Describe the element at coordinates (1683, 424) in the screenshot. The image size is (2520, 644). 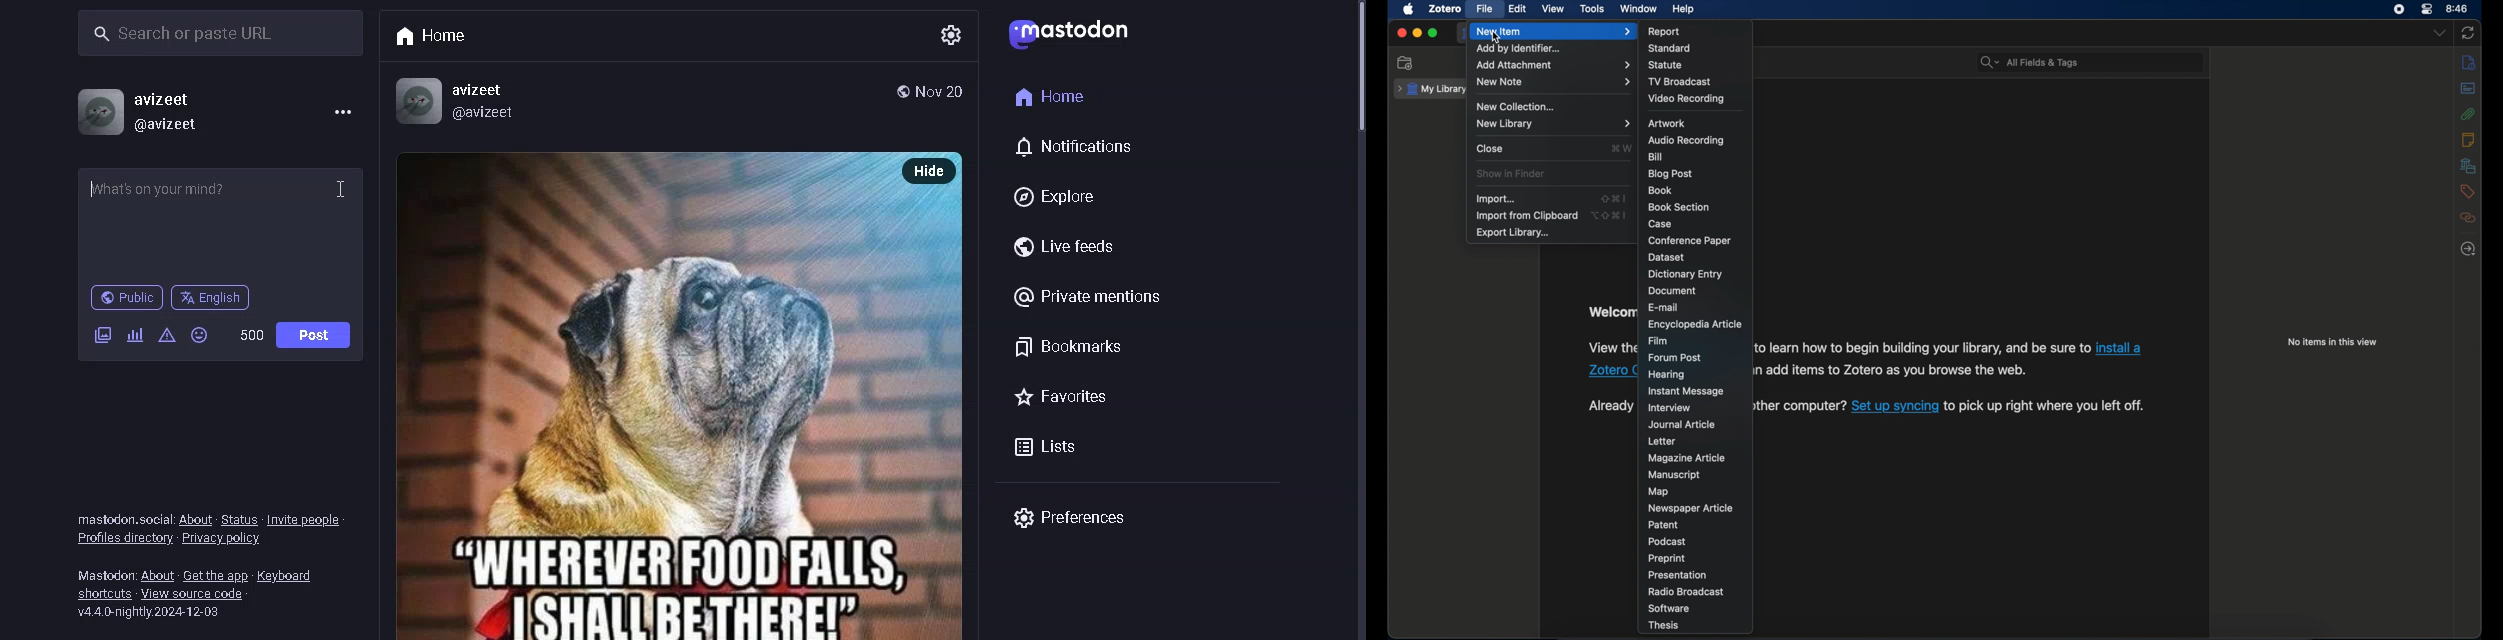
I see `journal article` at that location.